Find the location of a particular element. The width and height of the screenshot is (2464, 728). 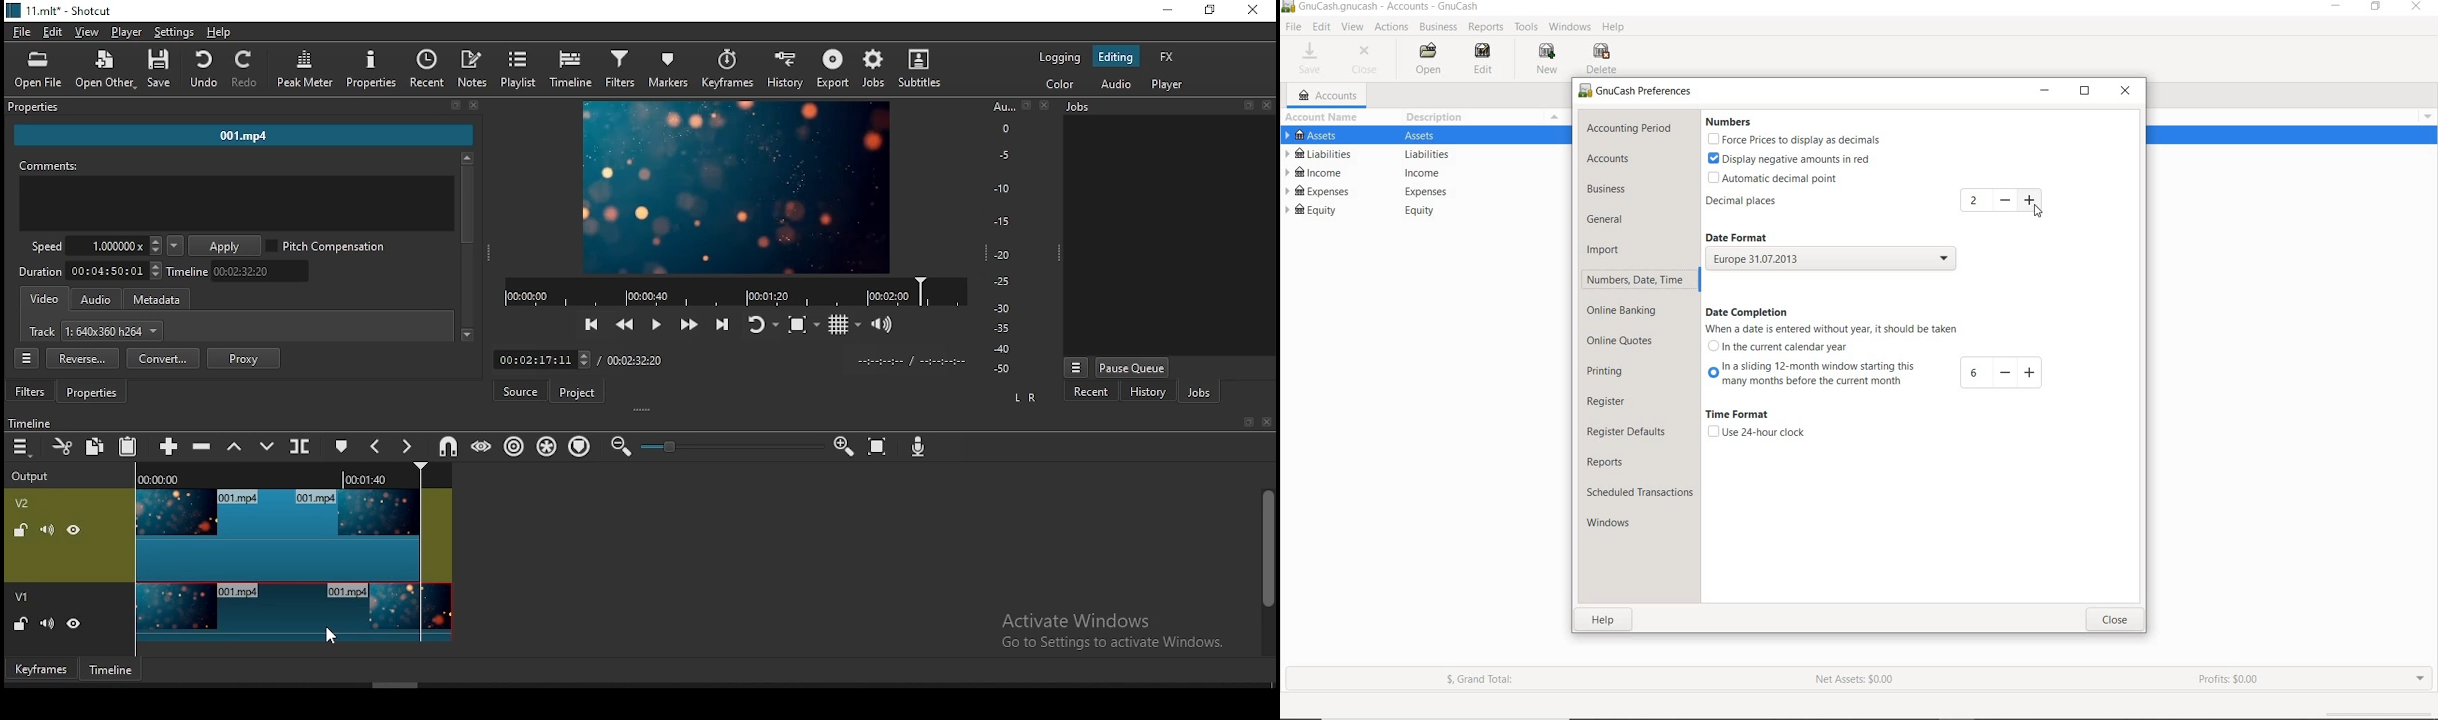

player is located at coordinates (131, 33).